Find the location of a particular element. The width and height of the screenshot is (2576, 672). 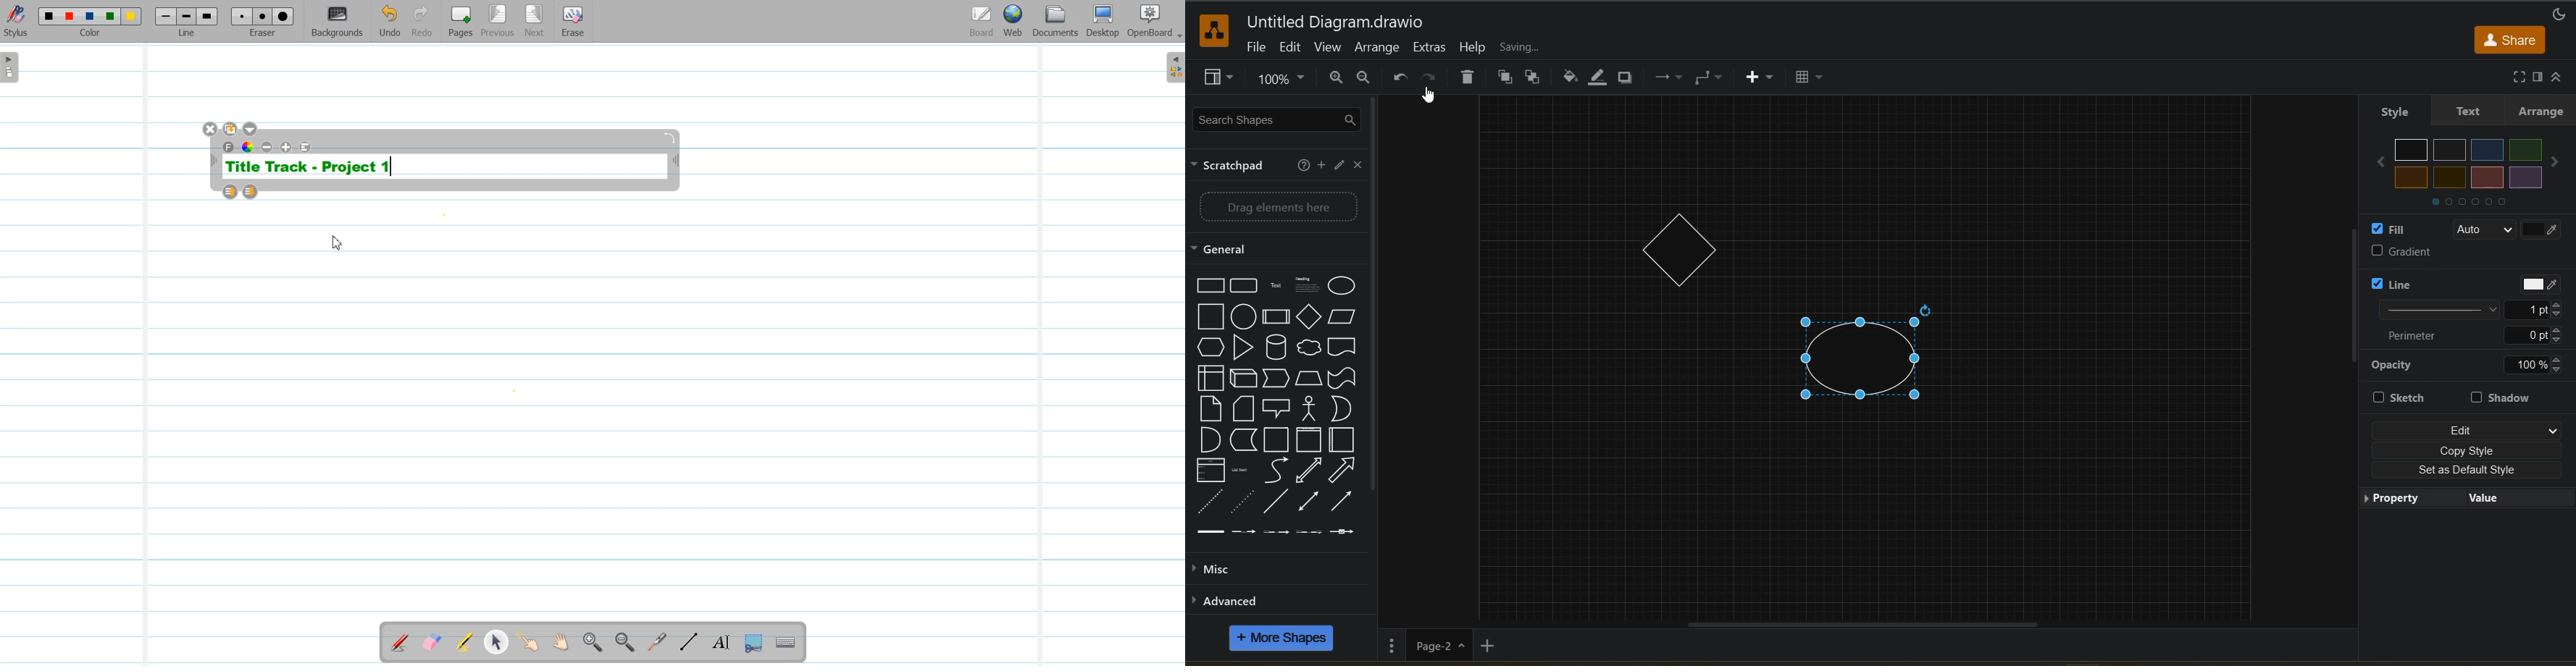

rectangle is located at coordinates (1210, 284).